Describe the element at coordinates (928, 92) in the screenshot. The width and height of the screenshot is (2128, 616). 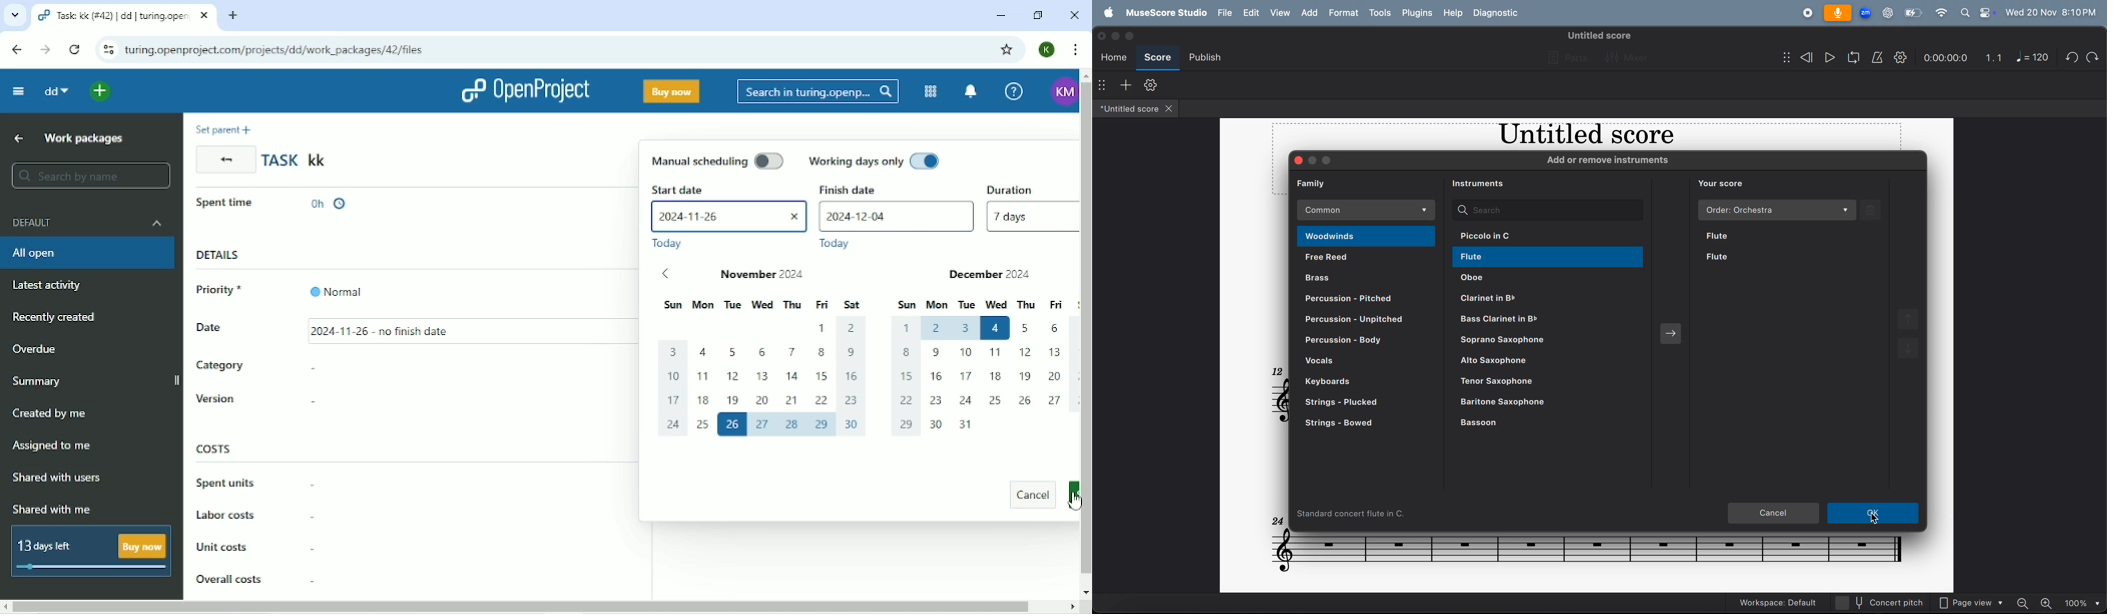
I see `Modules` at that location.